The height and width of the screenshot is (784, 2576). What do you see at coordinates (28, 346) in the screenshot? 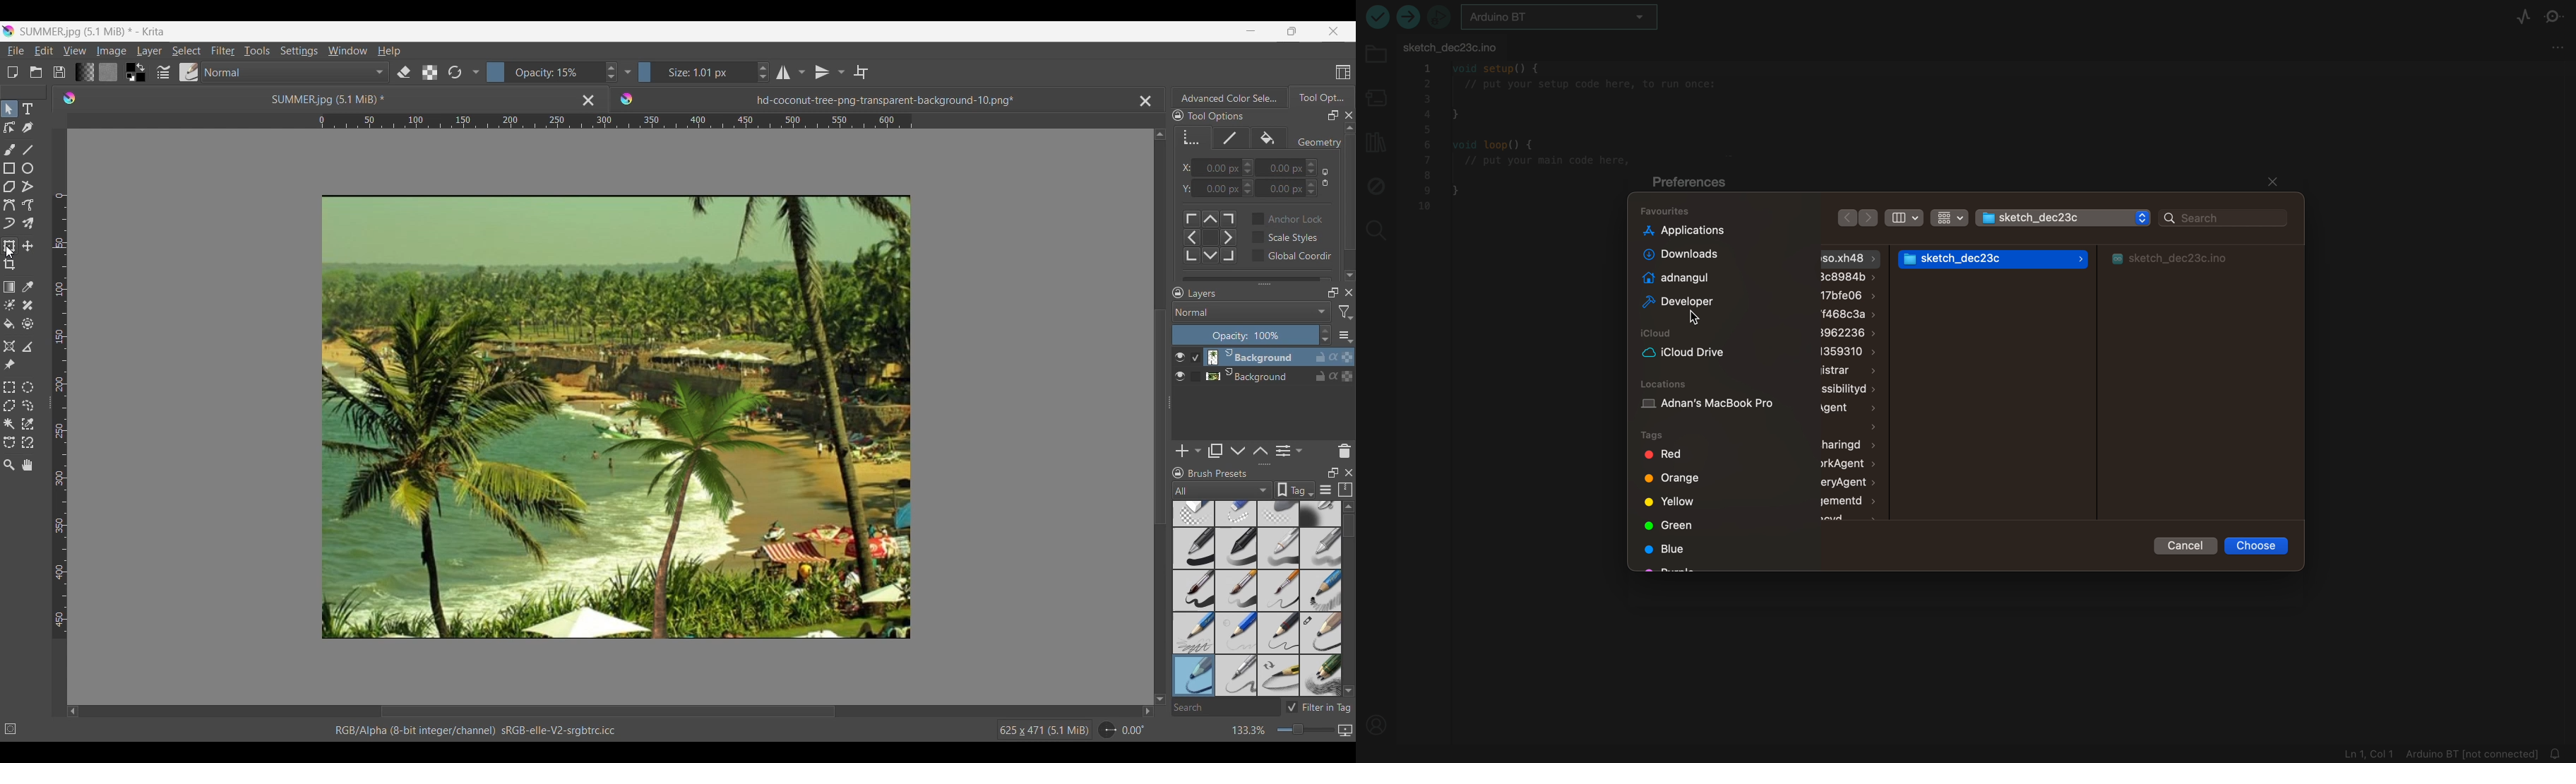
I see `Measure the distance between two points` at bounding box center [28, 346].